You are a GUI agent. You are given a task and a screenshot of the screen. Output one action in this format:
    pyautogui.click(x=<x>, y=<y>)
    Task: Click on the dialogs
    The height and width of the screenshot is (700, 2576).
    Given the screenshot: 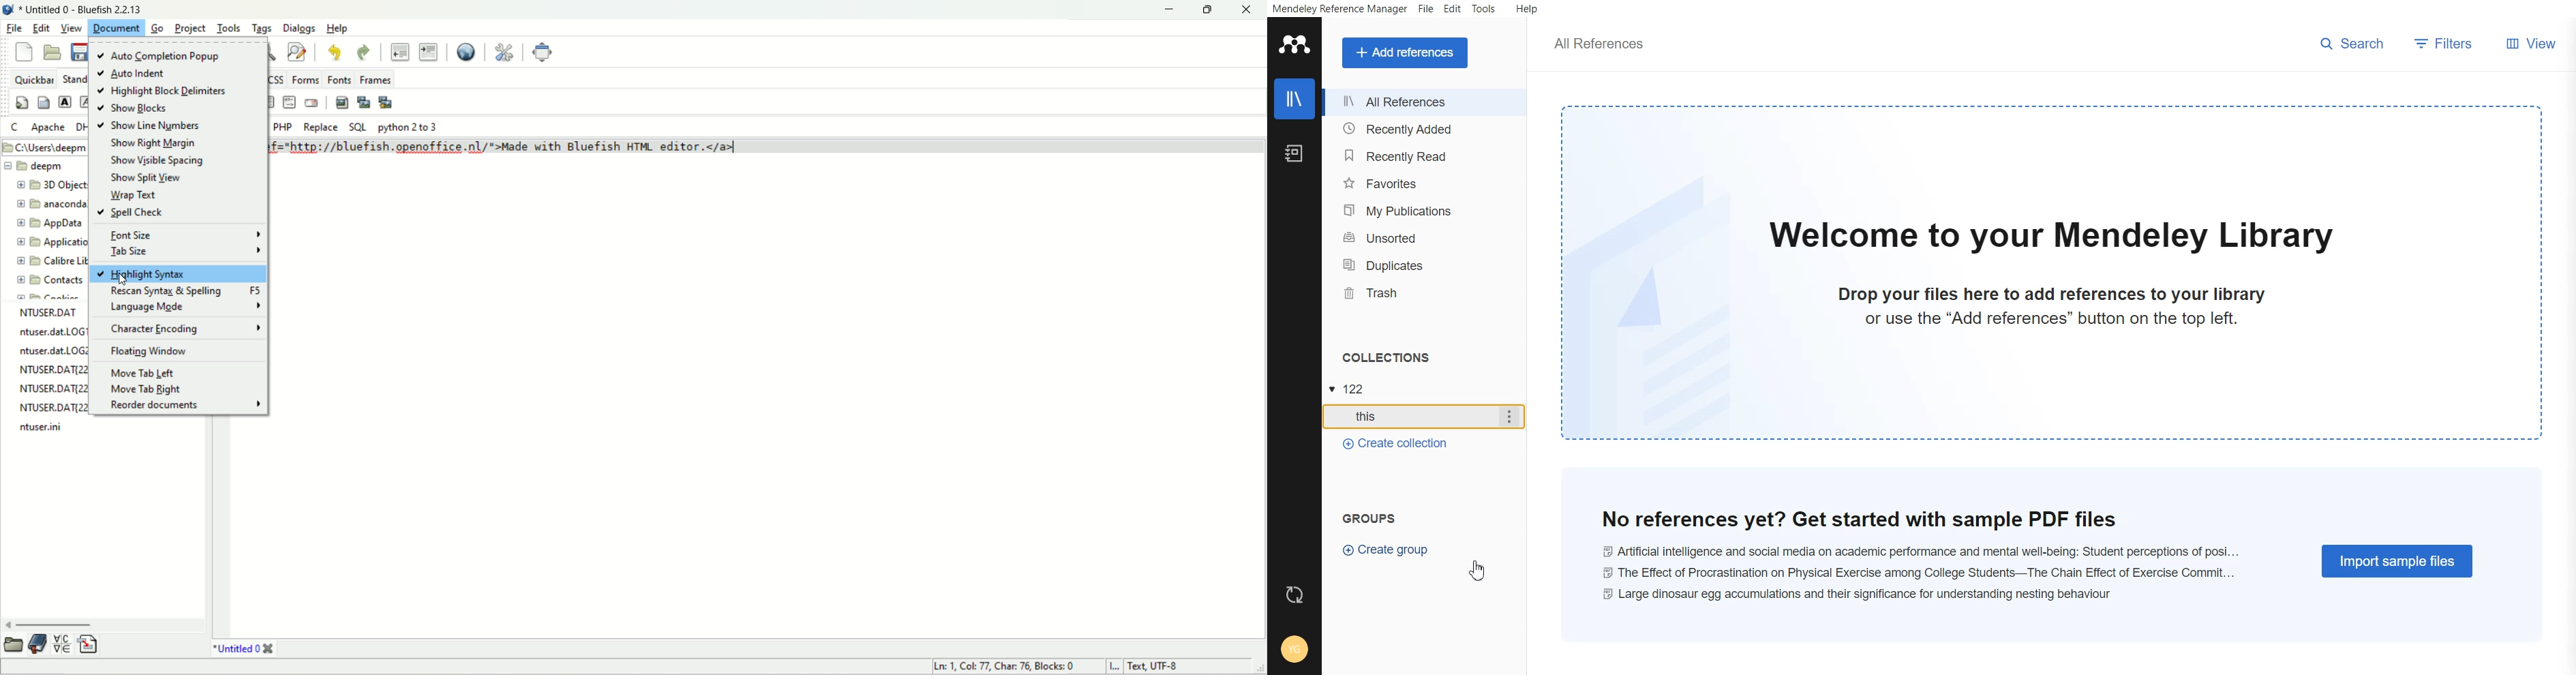 What is the action you would take?
    pyautogui.click(x=300, y=28)
    